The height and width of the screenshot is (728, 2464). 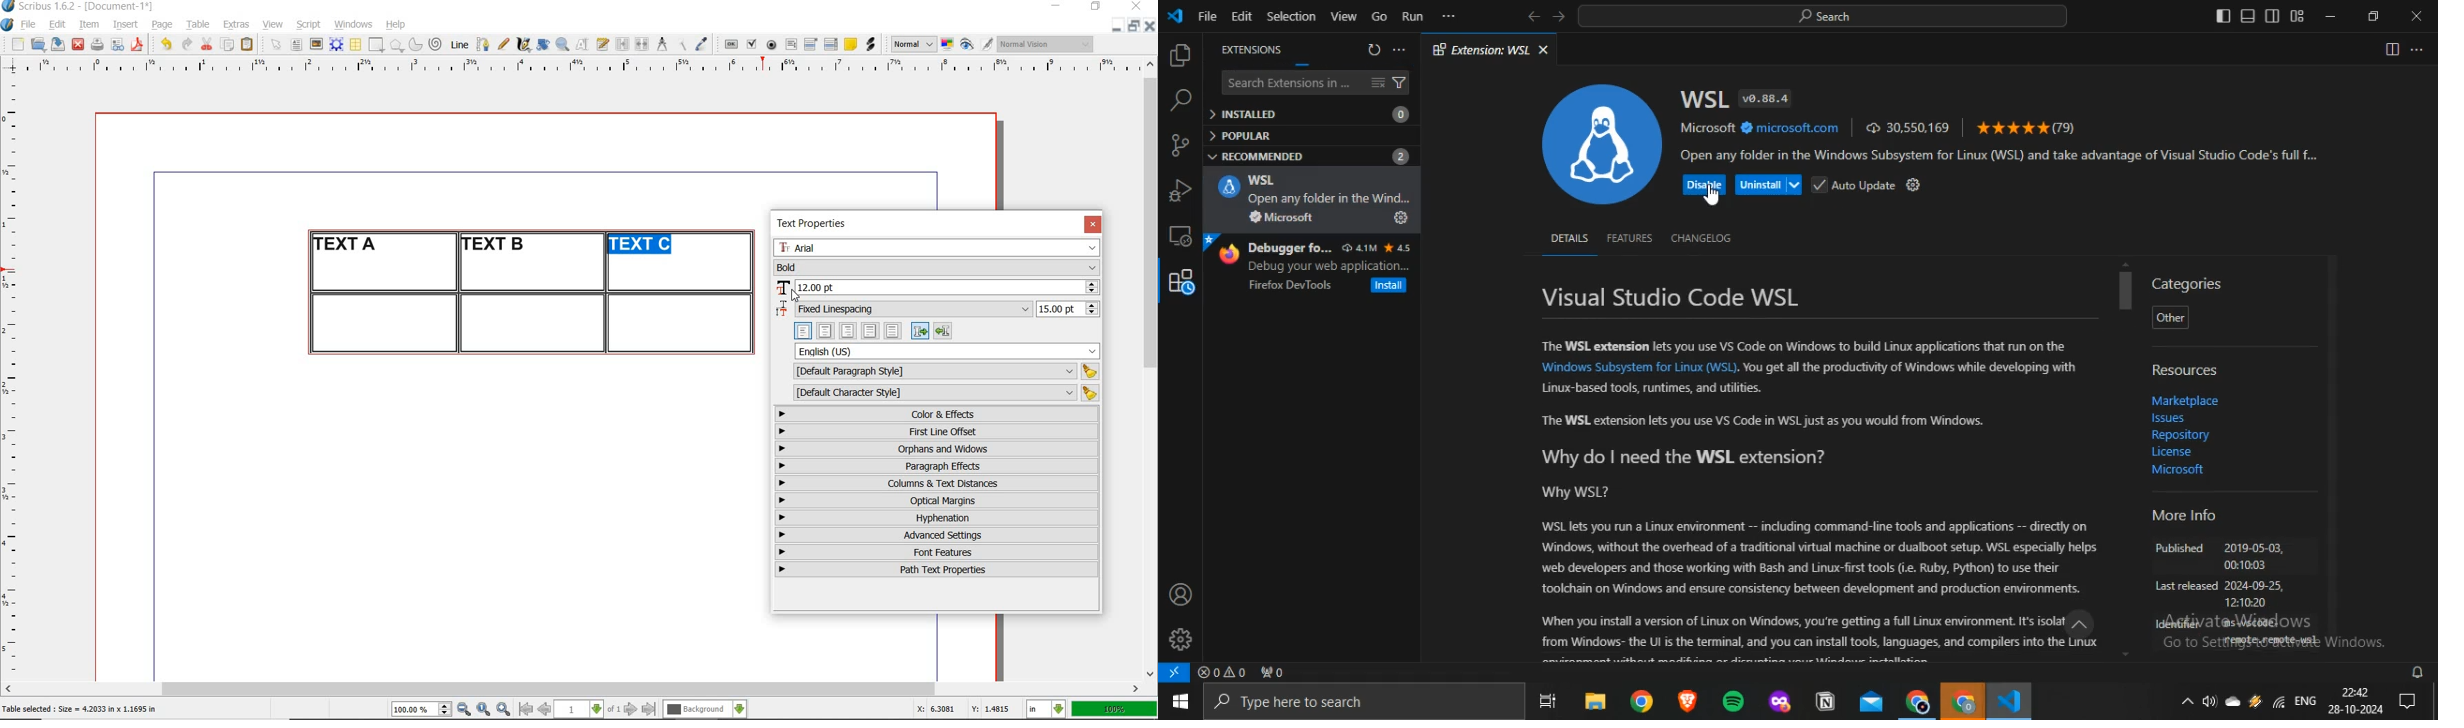 I want to click on paste, so click(x=250, y=45).